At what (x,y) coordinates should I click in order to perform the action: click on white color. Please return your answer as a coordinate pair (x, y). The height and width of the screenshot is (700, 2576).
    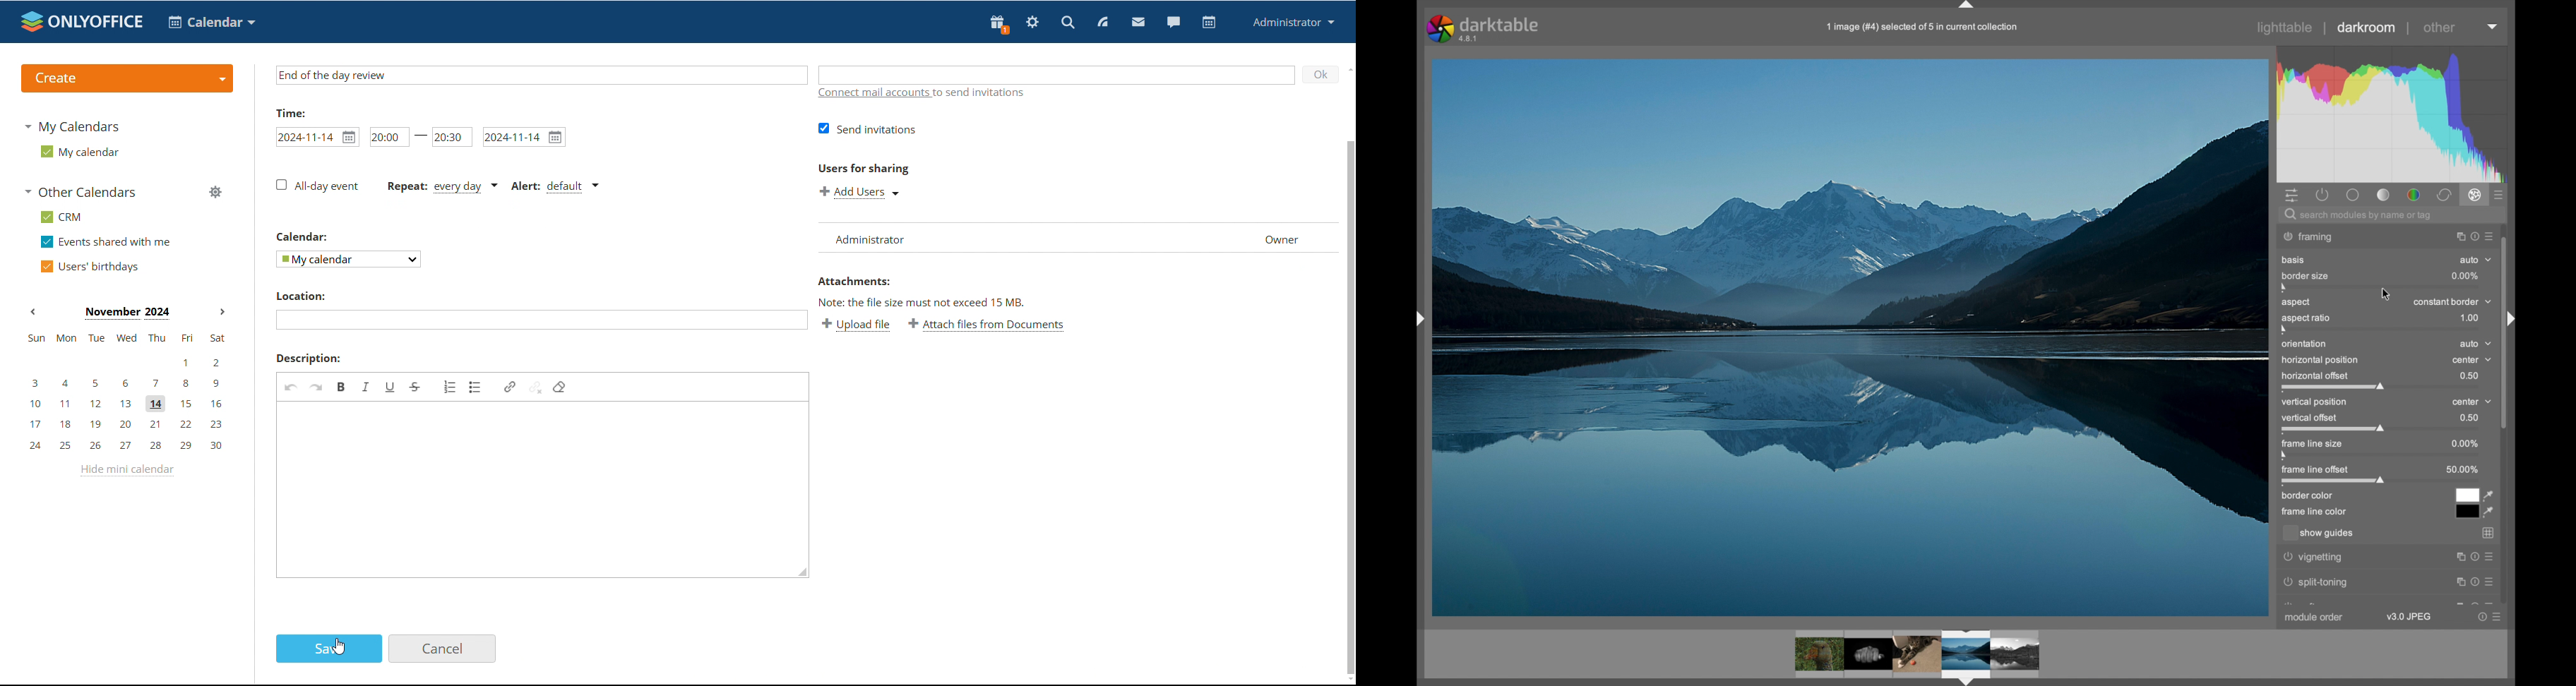
    Looking at the image, I should click on (2467, 494).